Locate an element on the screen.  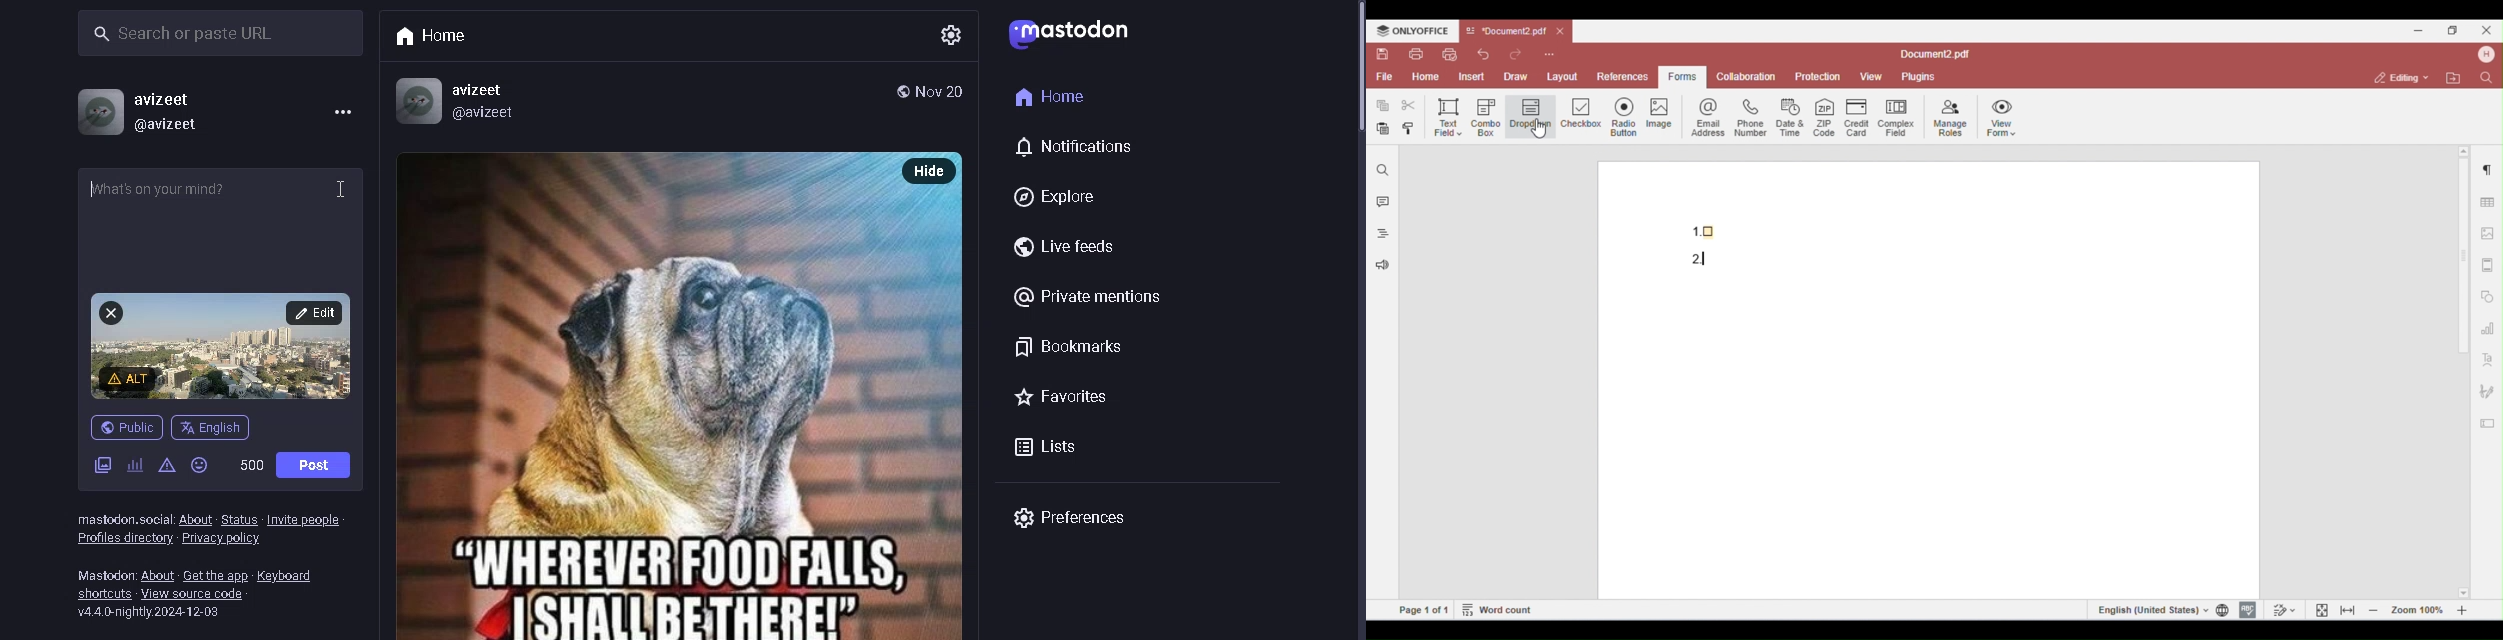
keyboard is located at coordinates (291, 576).